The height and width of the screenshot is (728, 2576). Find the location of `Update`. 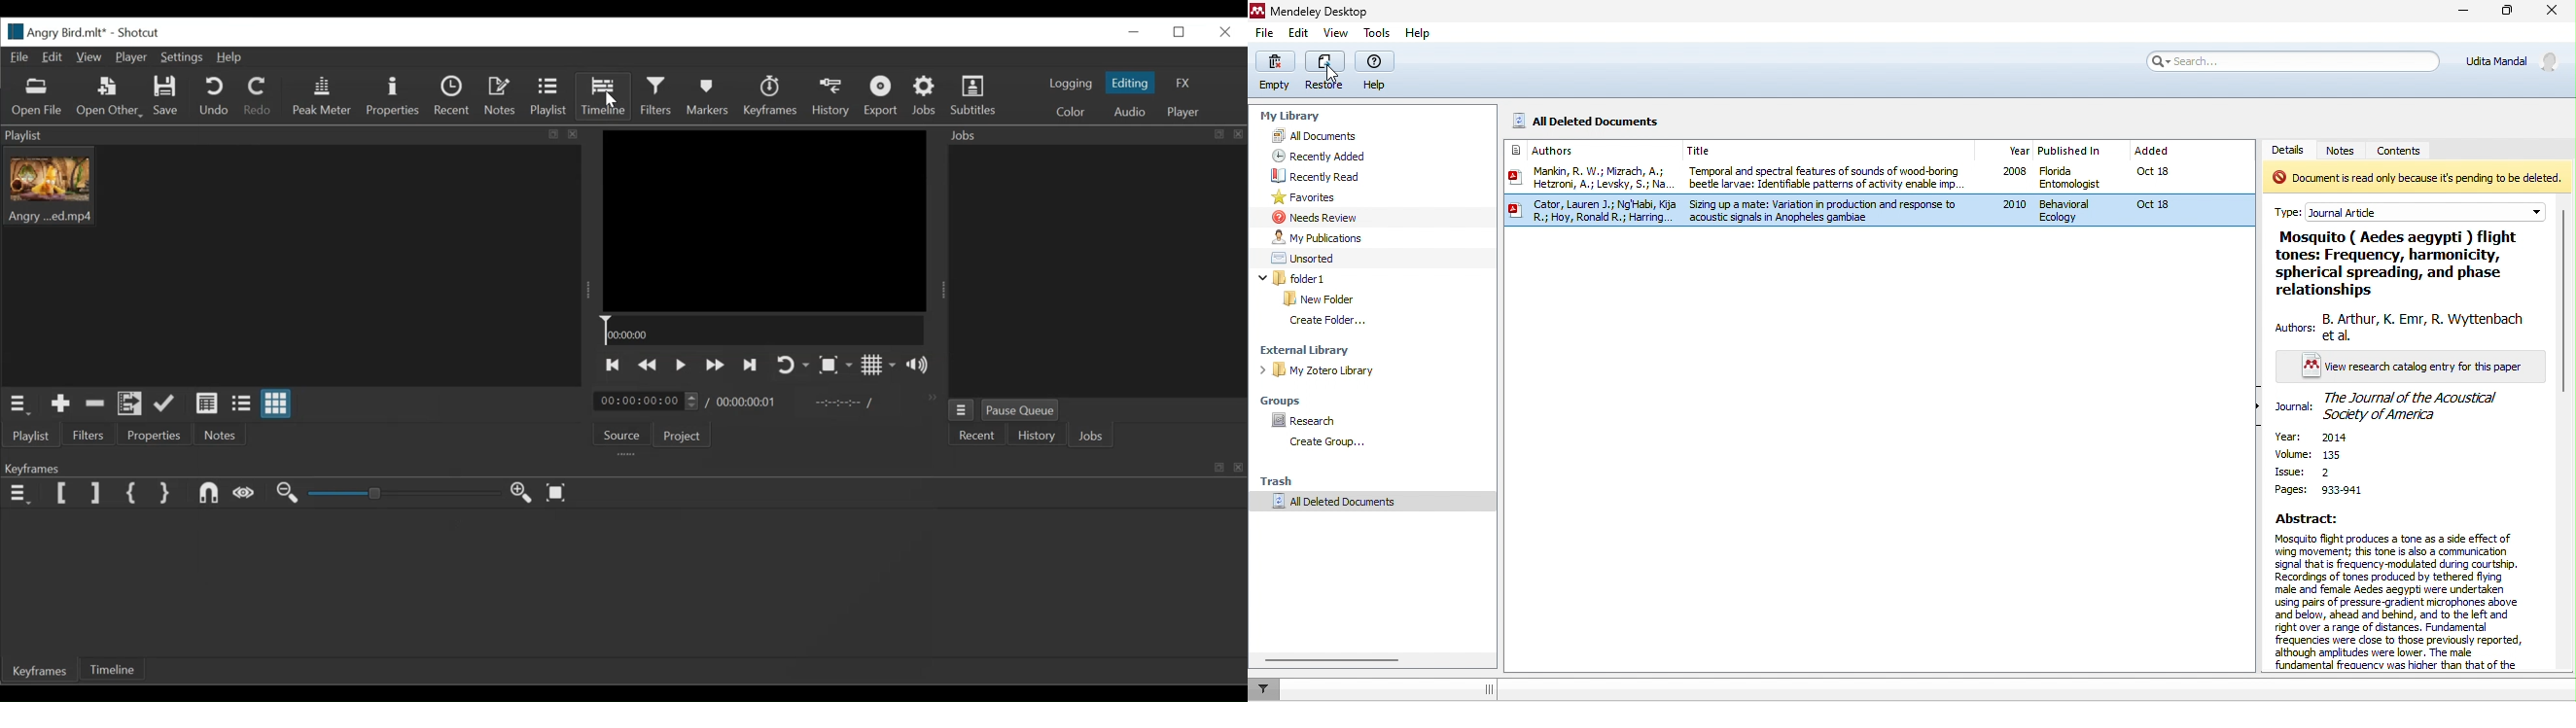

Update is located at coordinates (164, 404).